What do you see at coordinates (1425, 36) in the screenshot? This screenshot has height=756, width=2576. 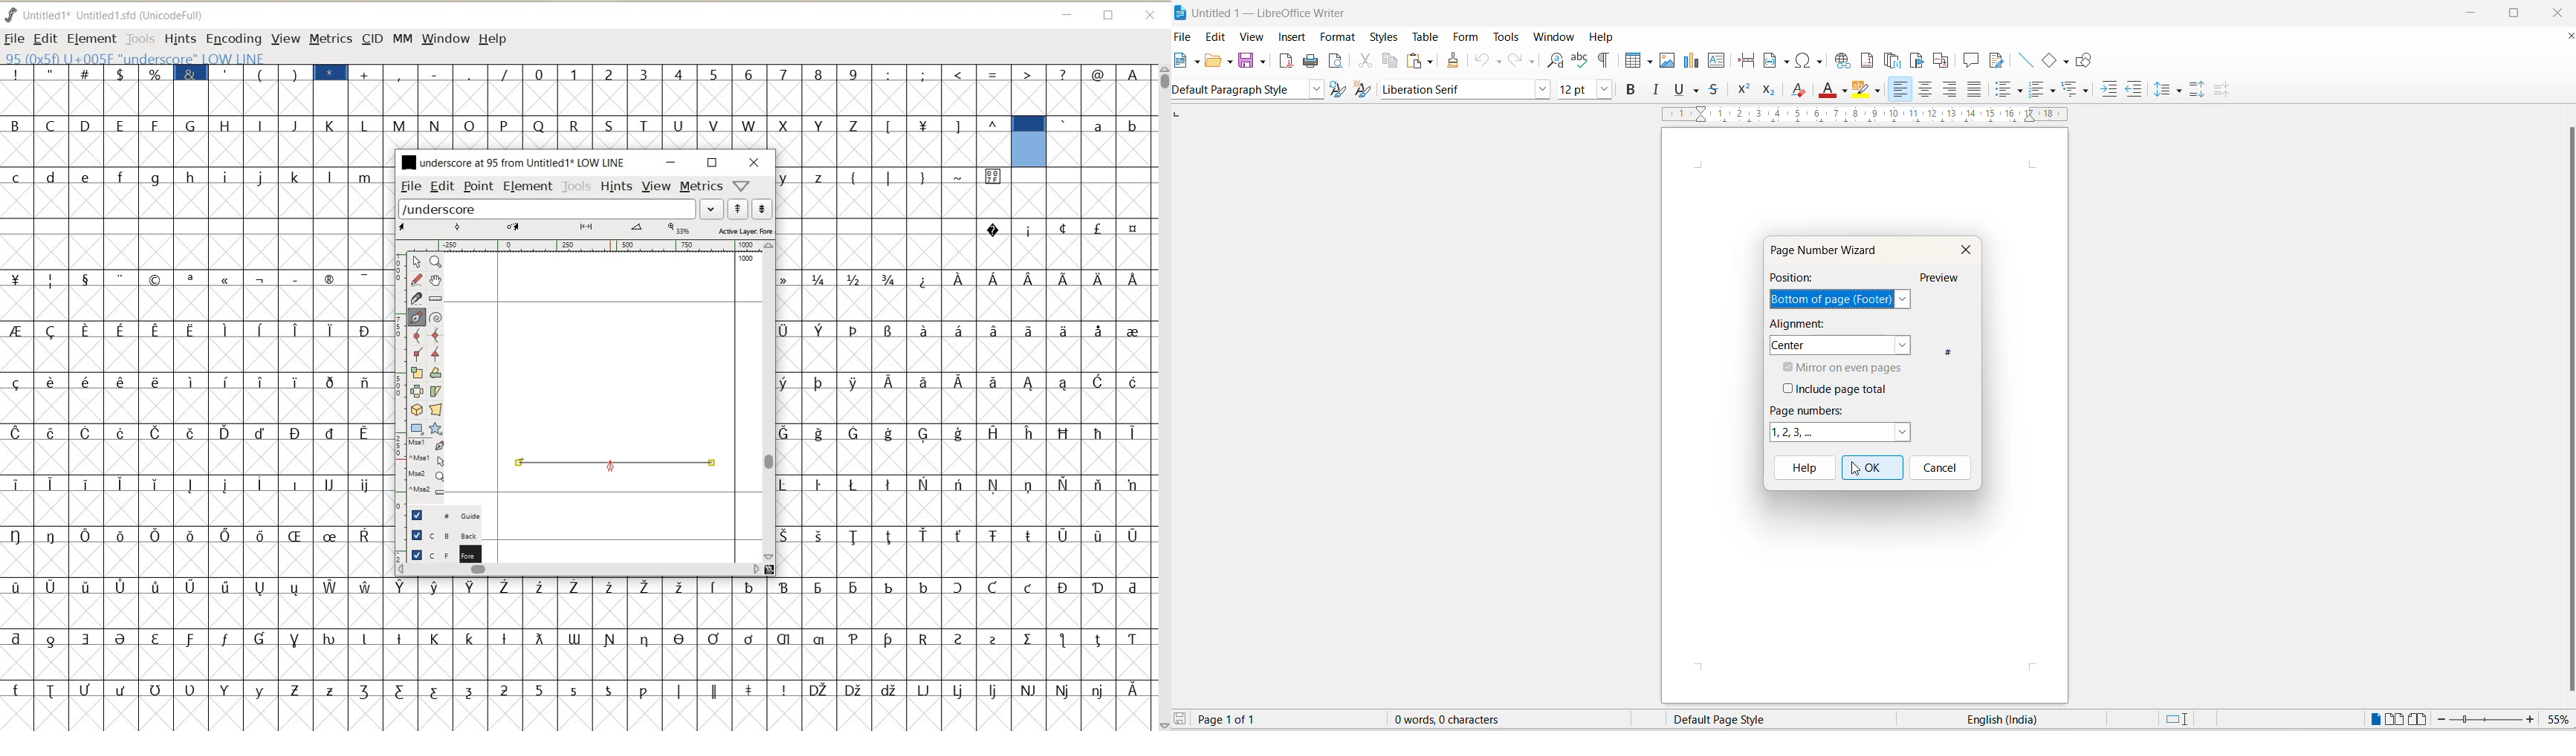 I see `table` at bounding box center [1425, 36].